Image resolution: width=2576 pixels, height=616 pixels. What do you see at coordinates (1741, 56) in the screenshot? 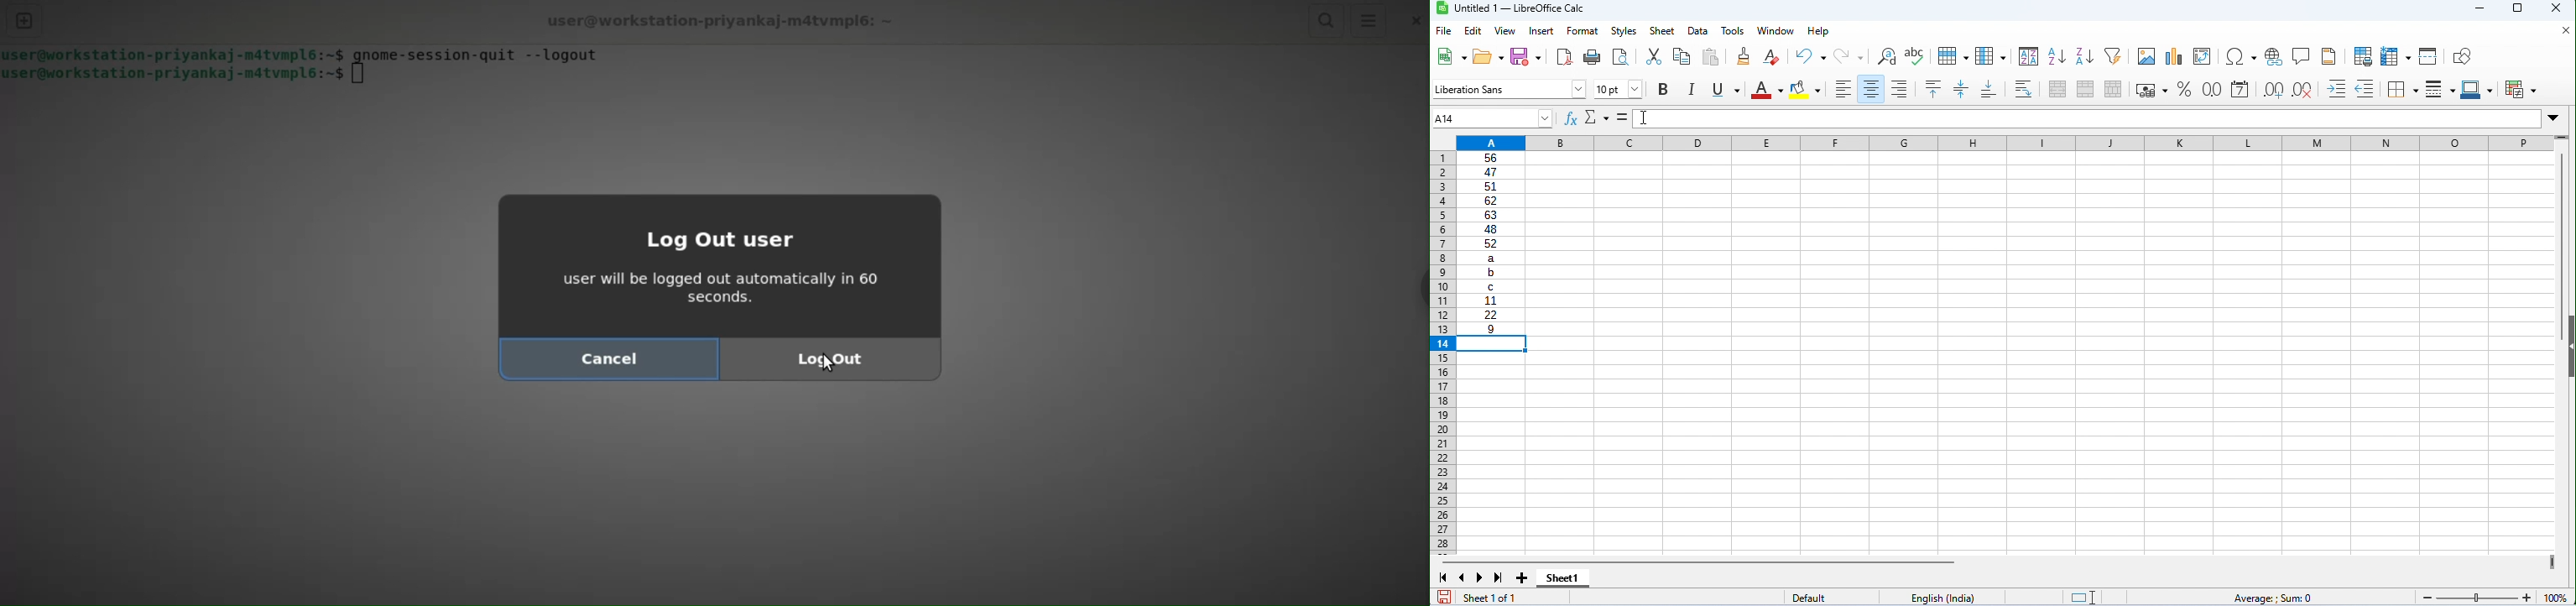
I see `clone` at bounding box center [1741, 56].